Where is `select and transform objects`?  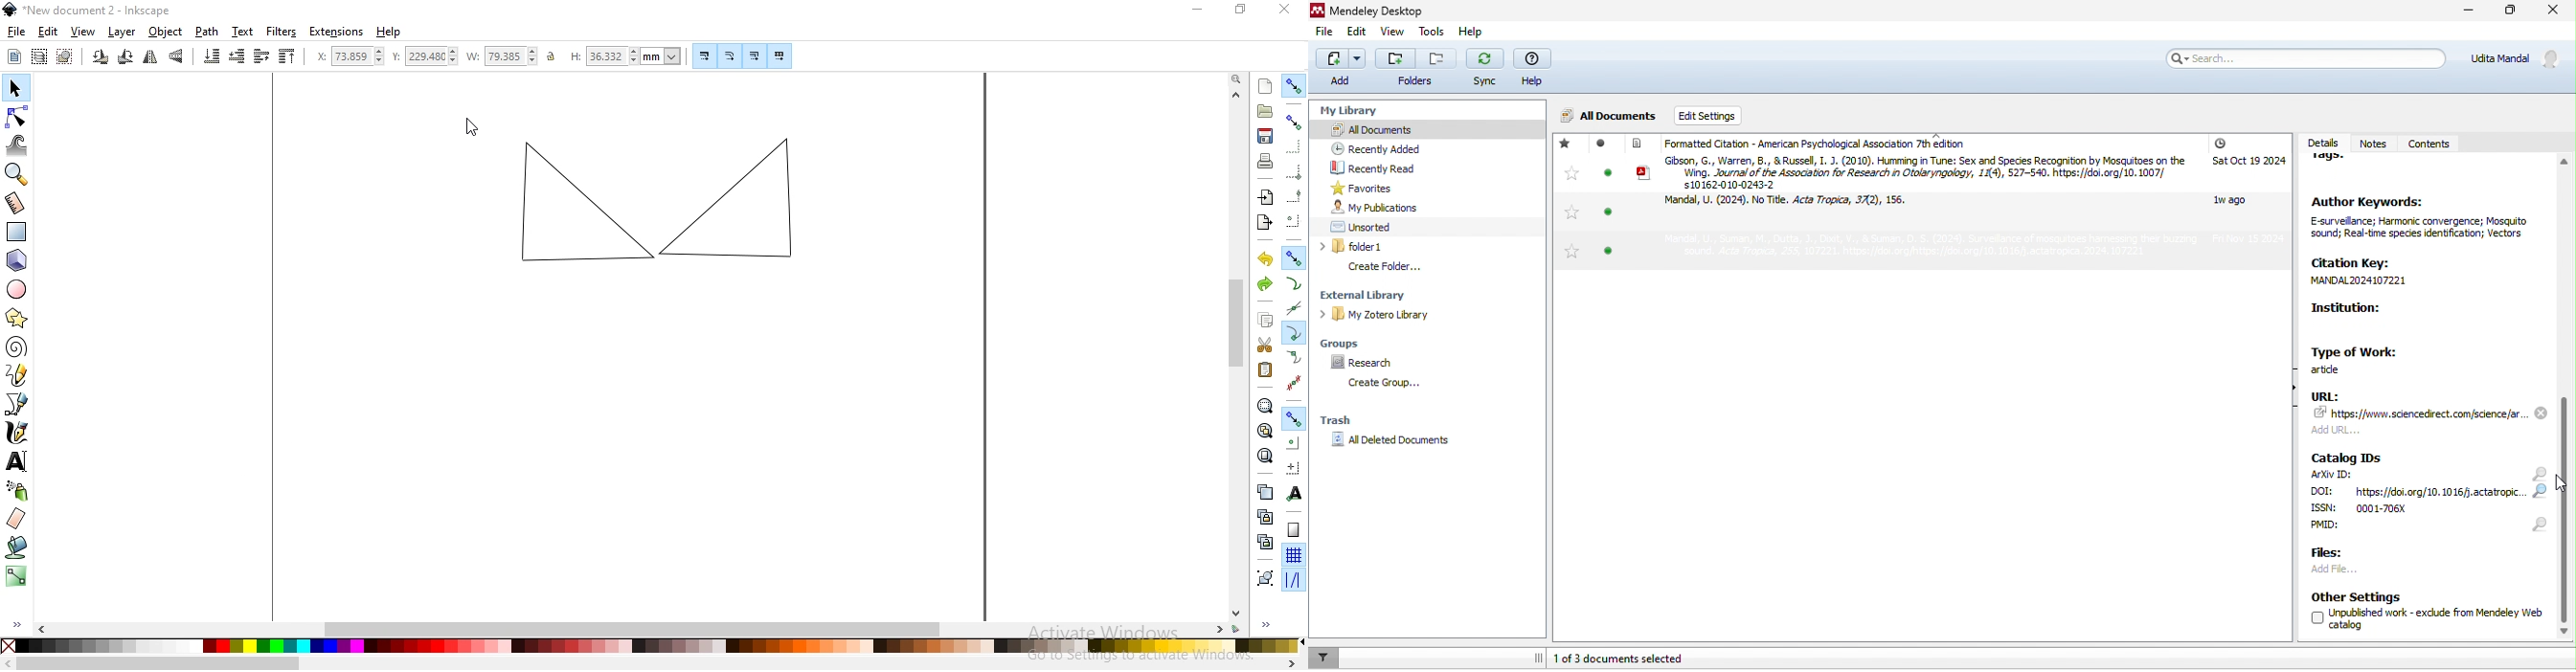 select and transform objects is located at coordinates (14, 88).